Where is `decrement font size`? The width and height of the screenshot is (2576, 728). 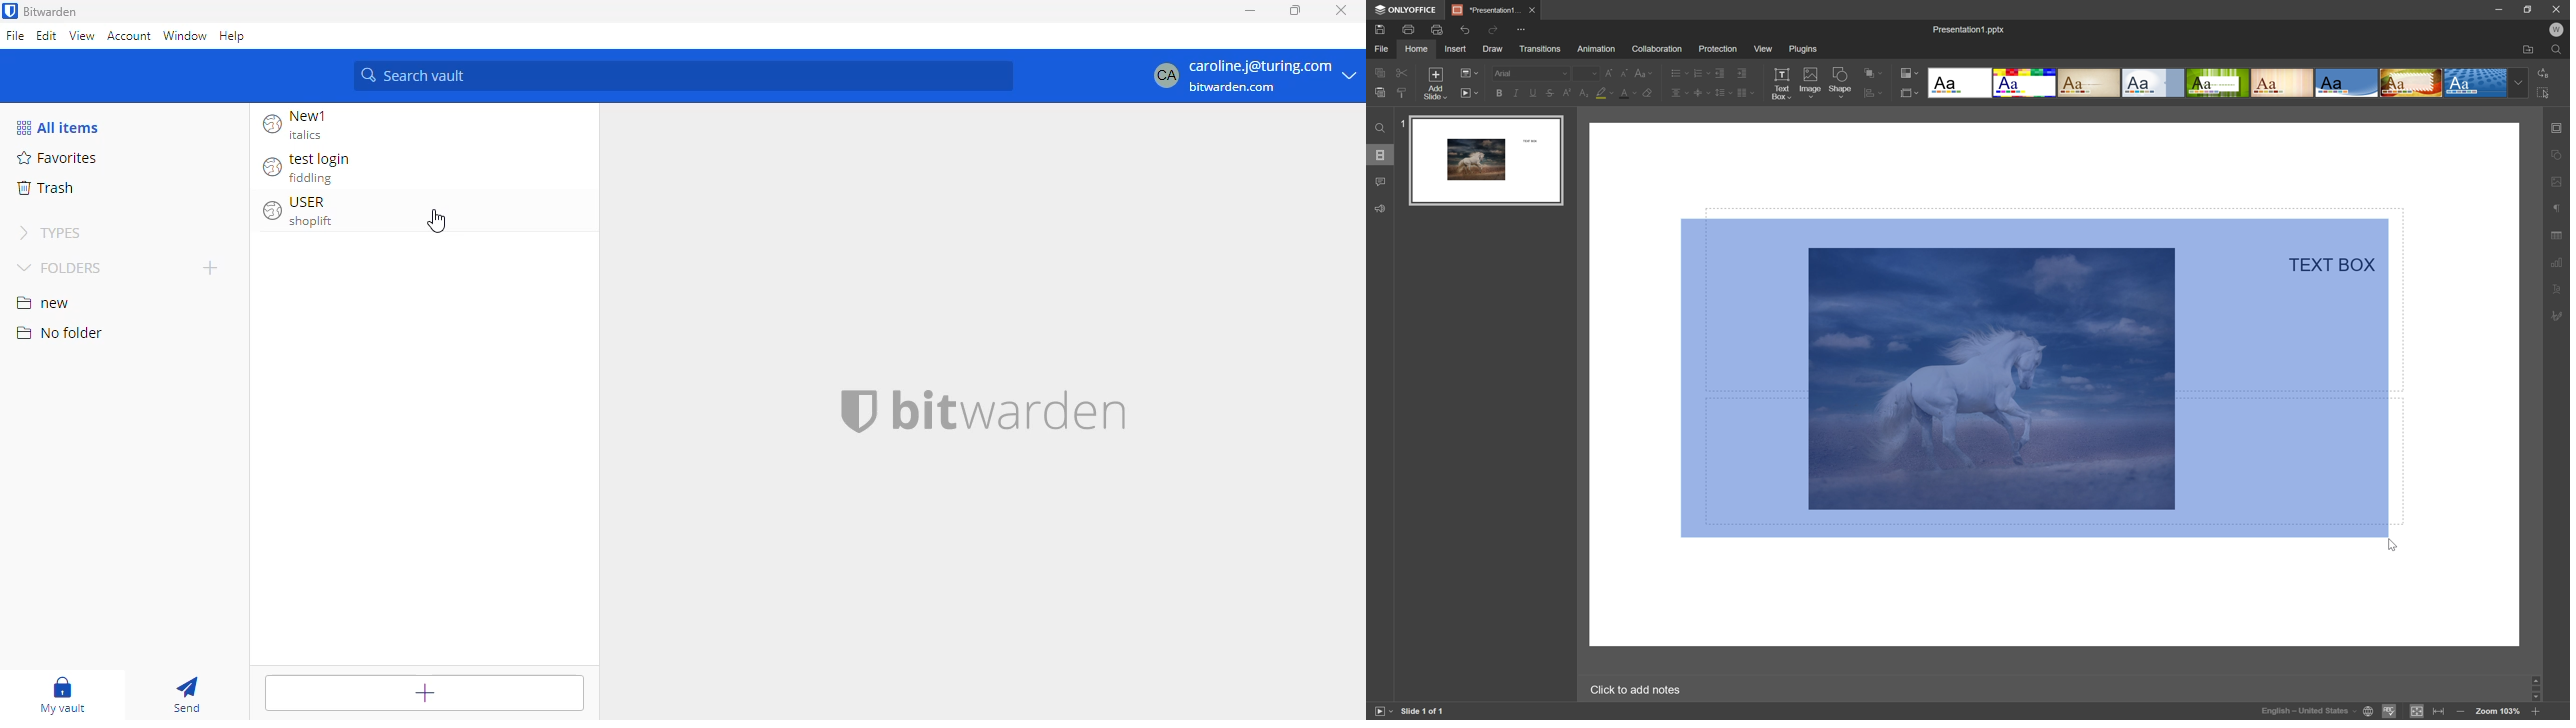
decrement font size is located at coordinates (1624, 72).